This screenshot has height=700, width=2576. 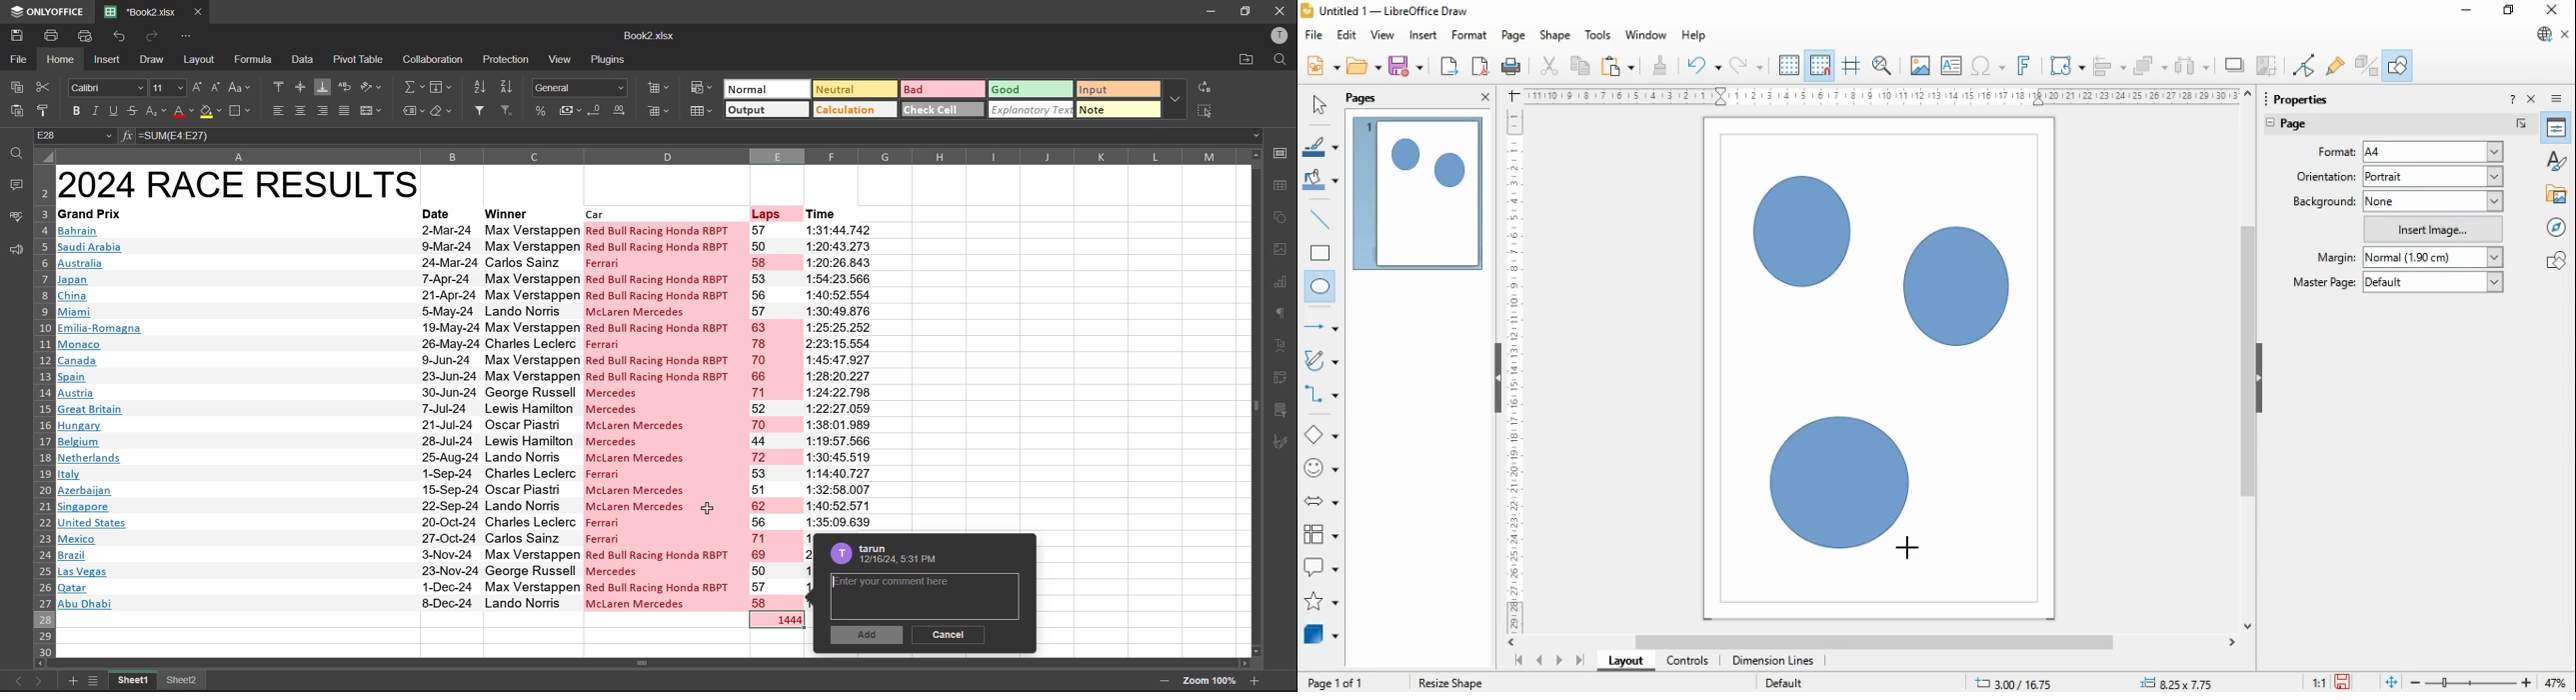 I want to click on maximize, so click(x=1244, y=10).